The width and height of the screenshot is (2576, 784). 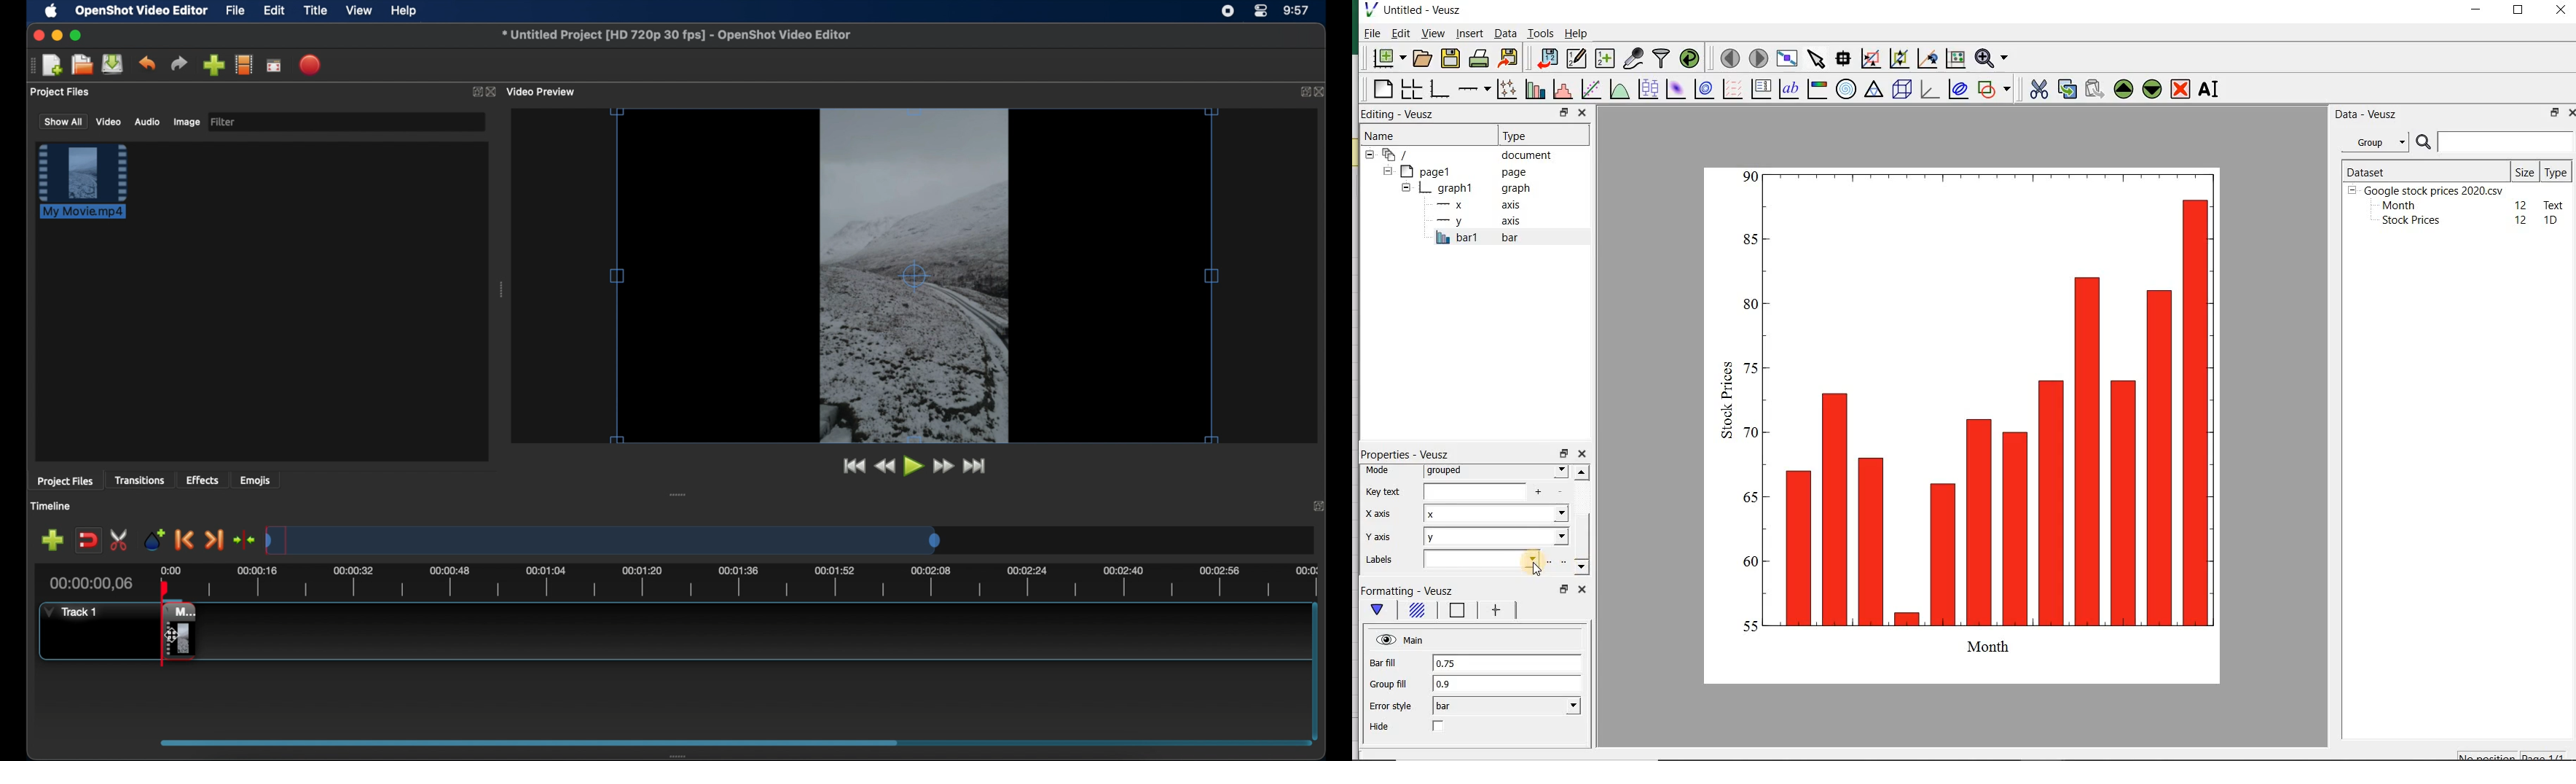 What do you see at coordinates (524, 742) in the screenshot?
I see `scroll box` at bounding box center [524, 742].